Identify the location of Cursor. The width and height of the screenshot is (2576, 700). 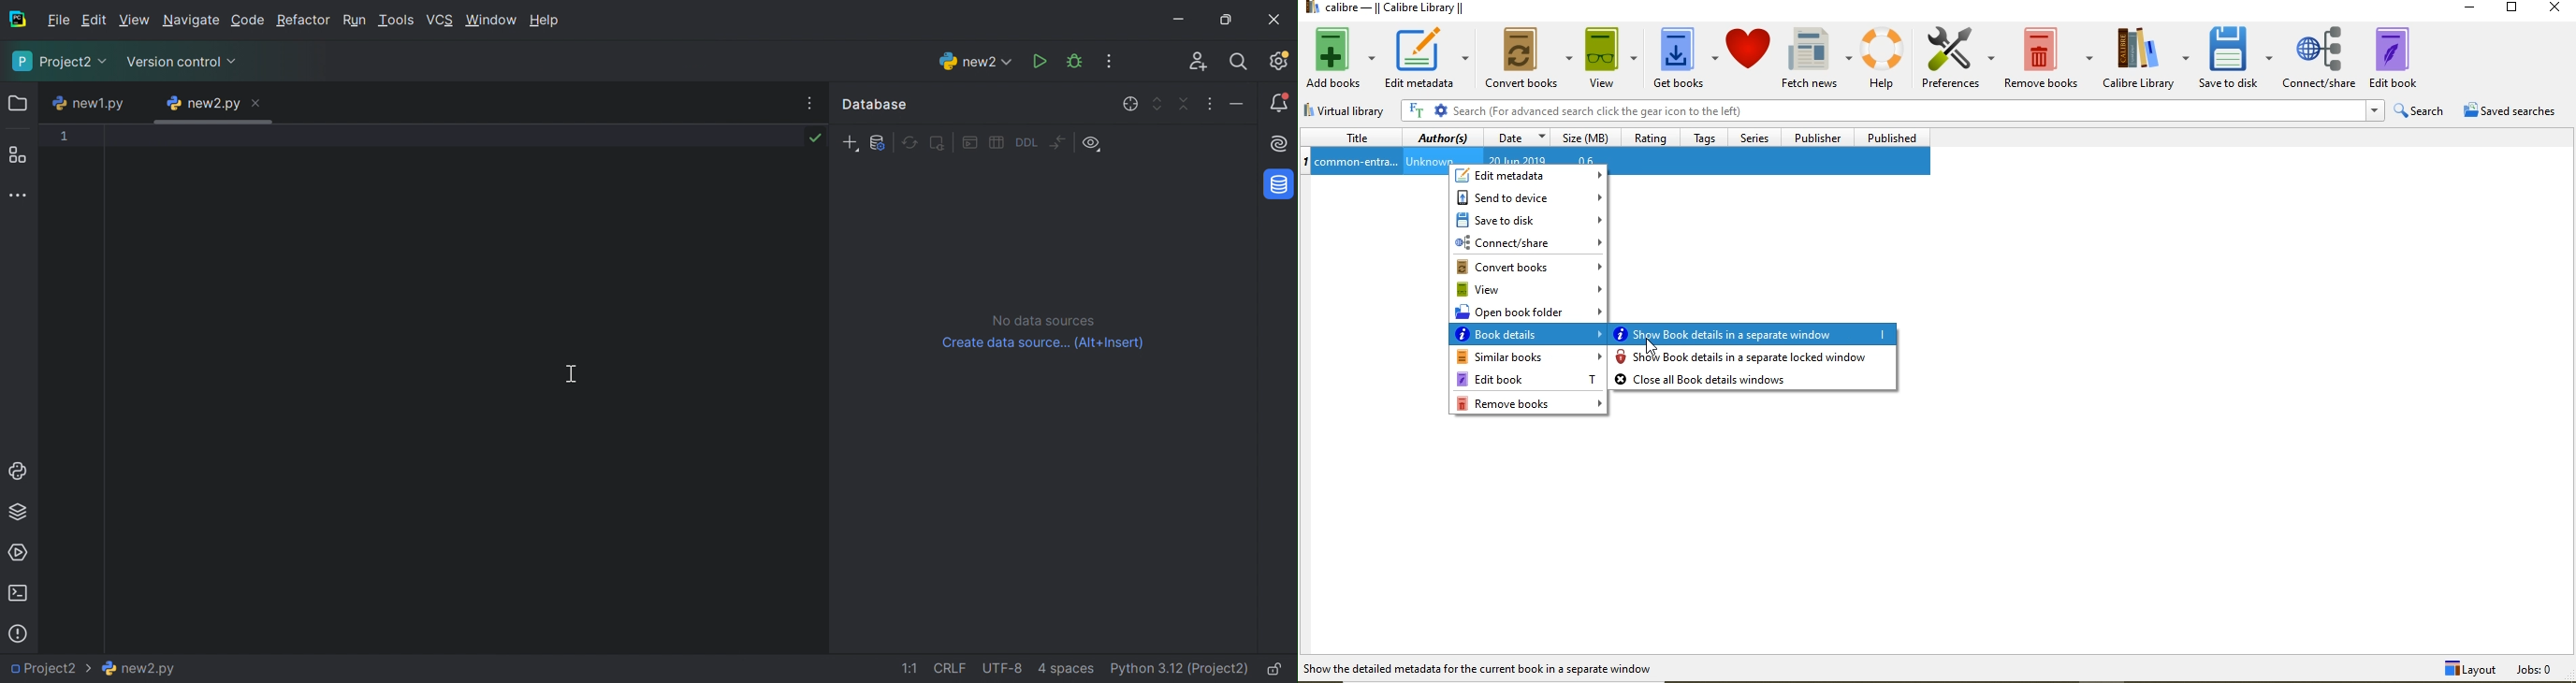
(585, 374).